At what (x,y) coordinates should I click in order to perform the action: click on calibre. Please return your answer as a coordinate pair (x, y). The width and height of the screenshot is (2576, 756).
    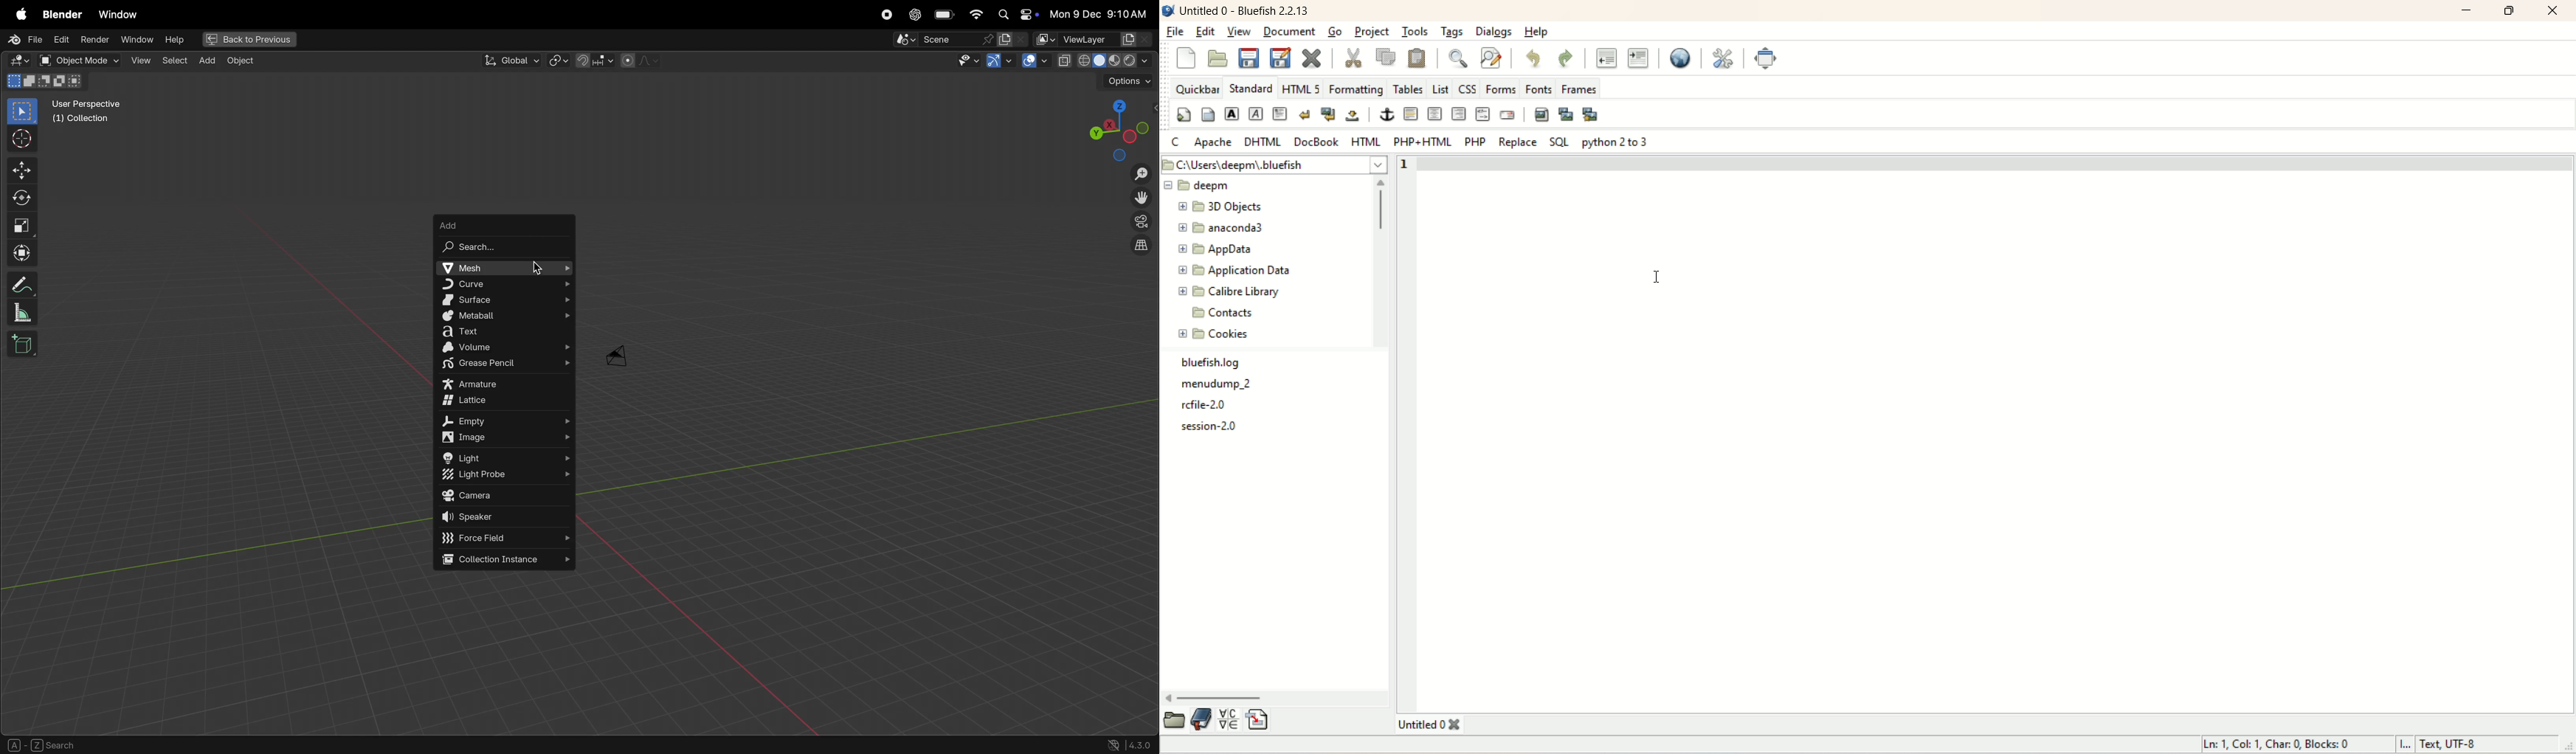
    Looking at the image, I should click on (1229, 291).